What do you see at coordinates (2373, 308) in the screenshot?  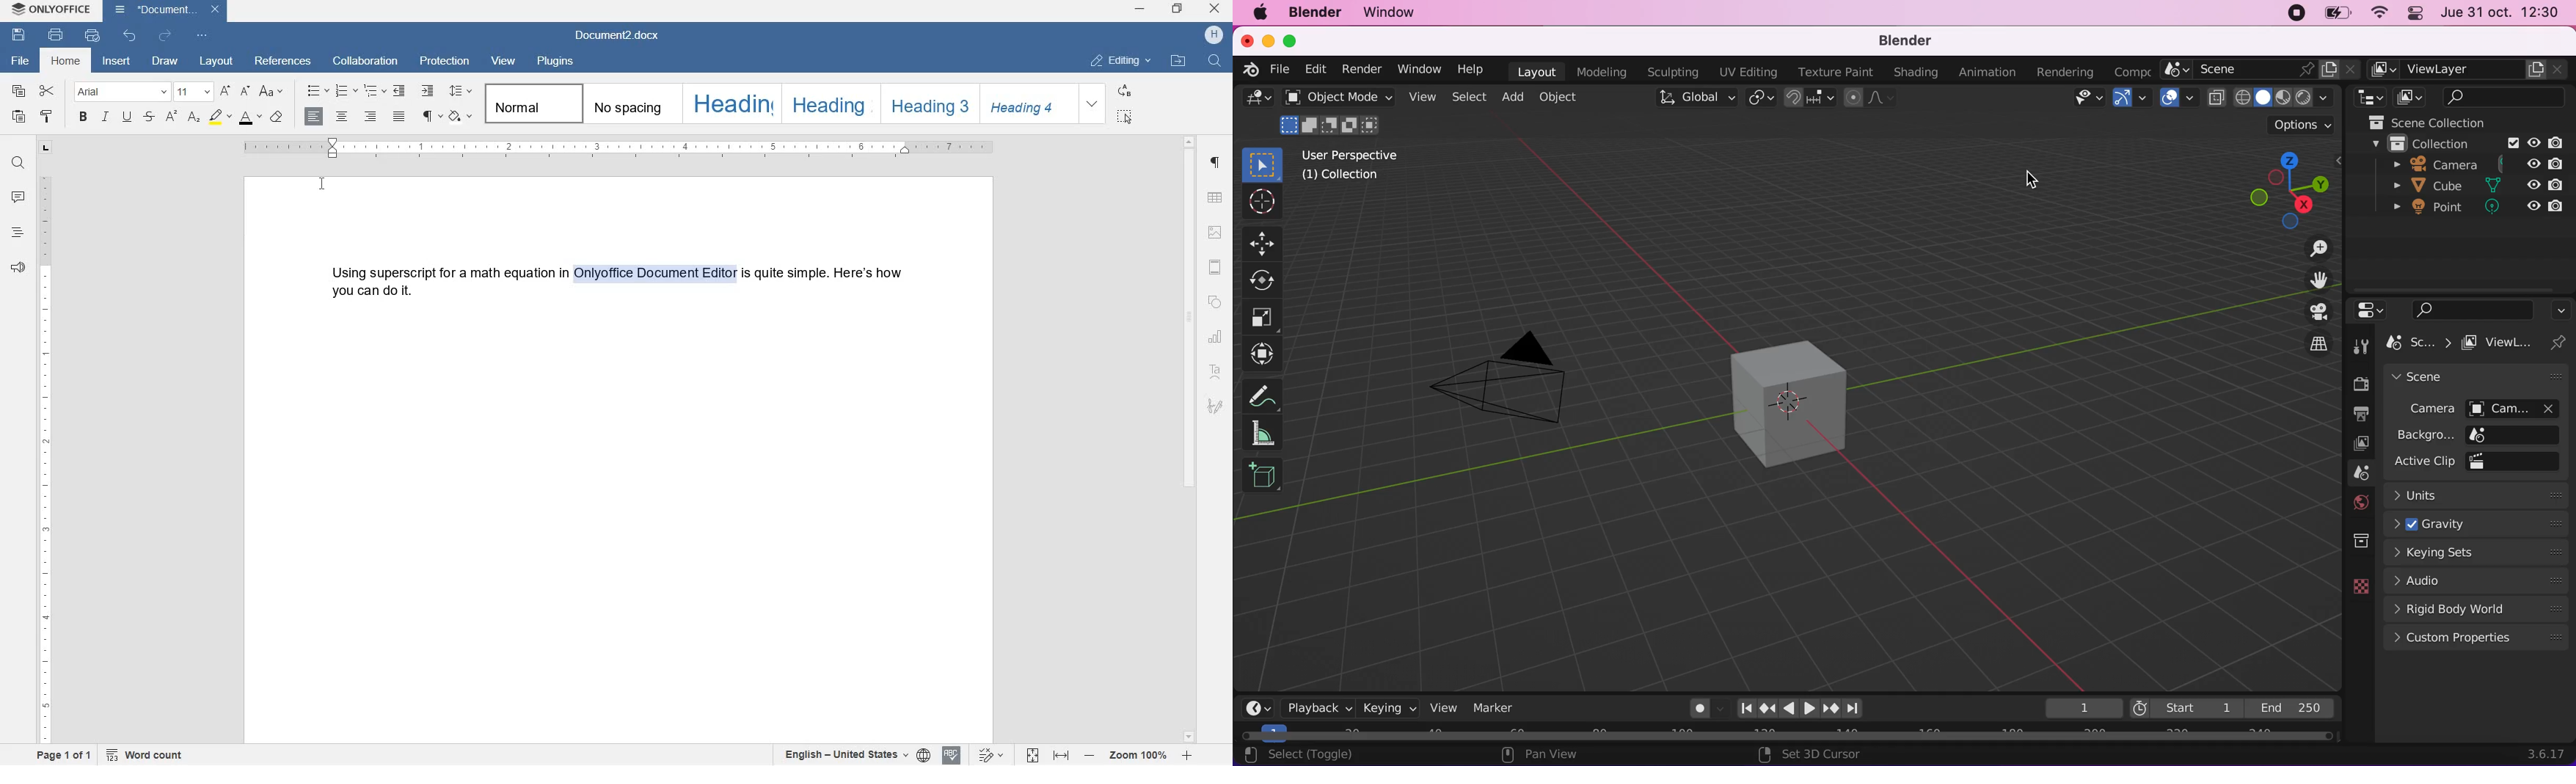 I see `editor type` at bounding box center [2373, 308].